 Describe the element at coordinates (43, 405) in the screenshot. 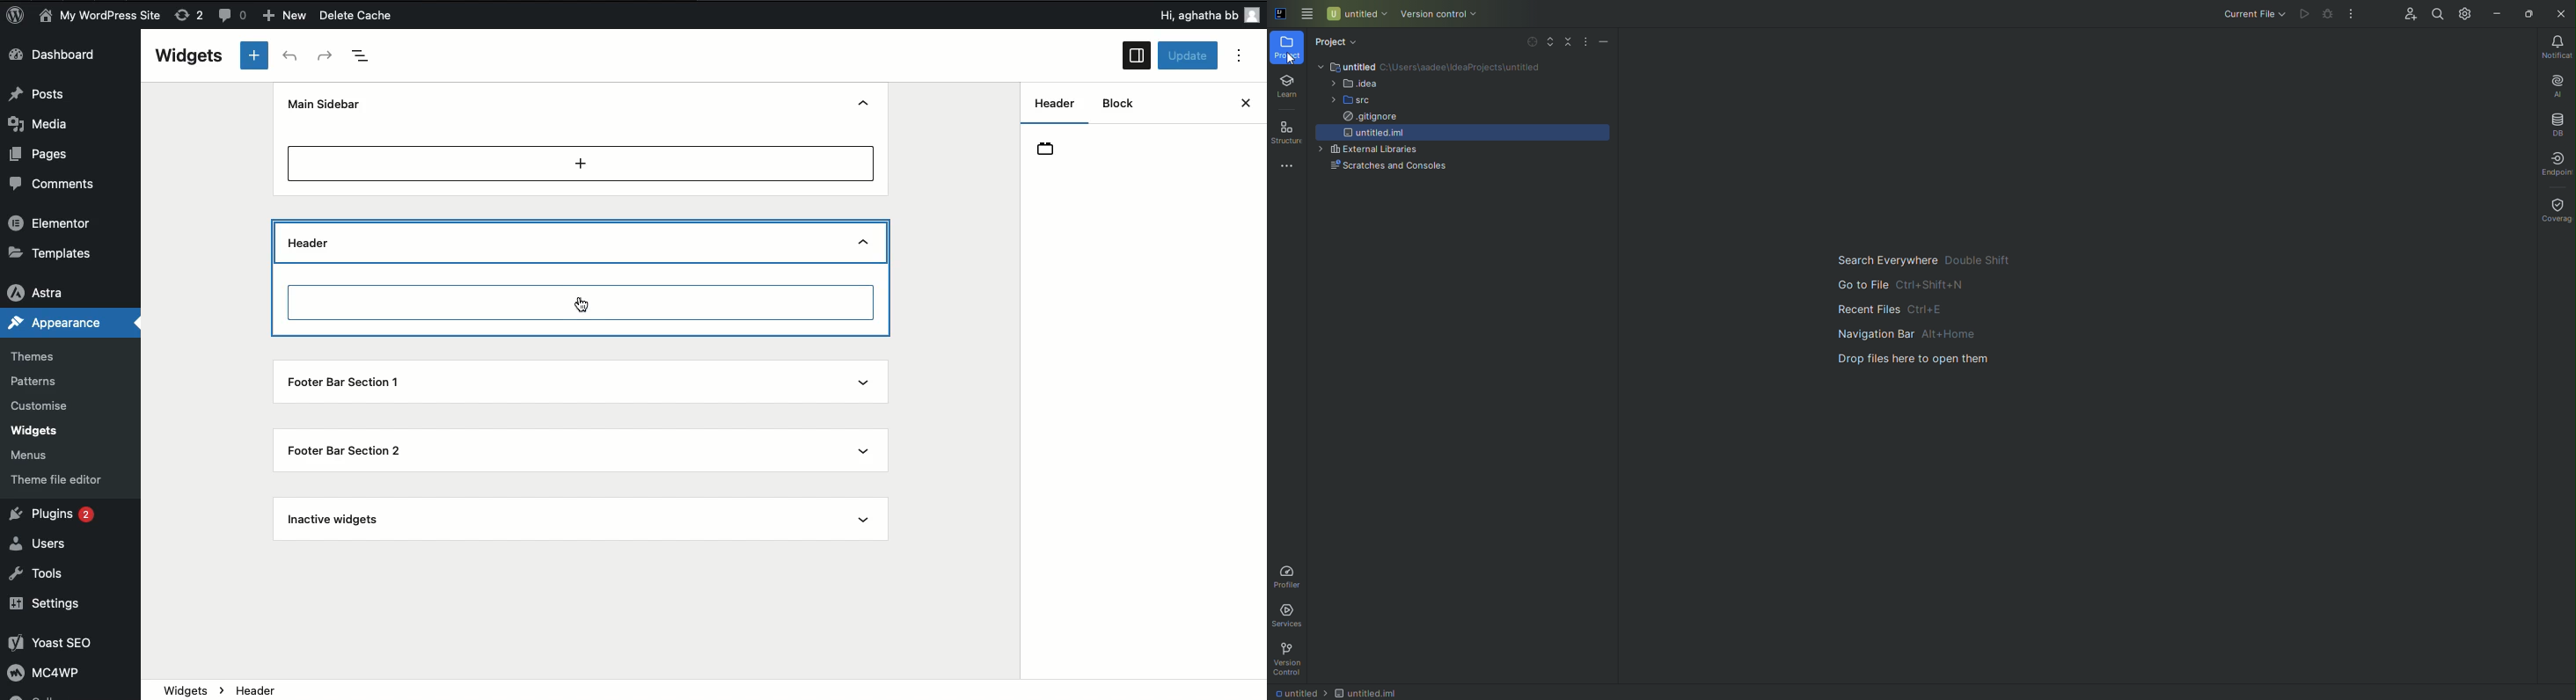

I see `Customise` at that location.